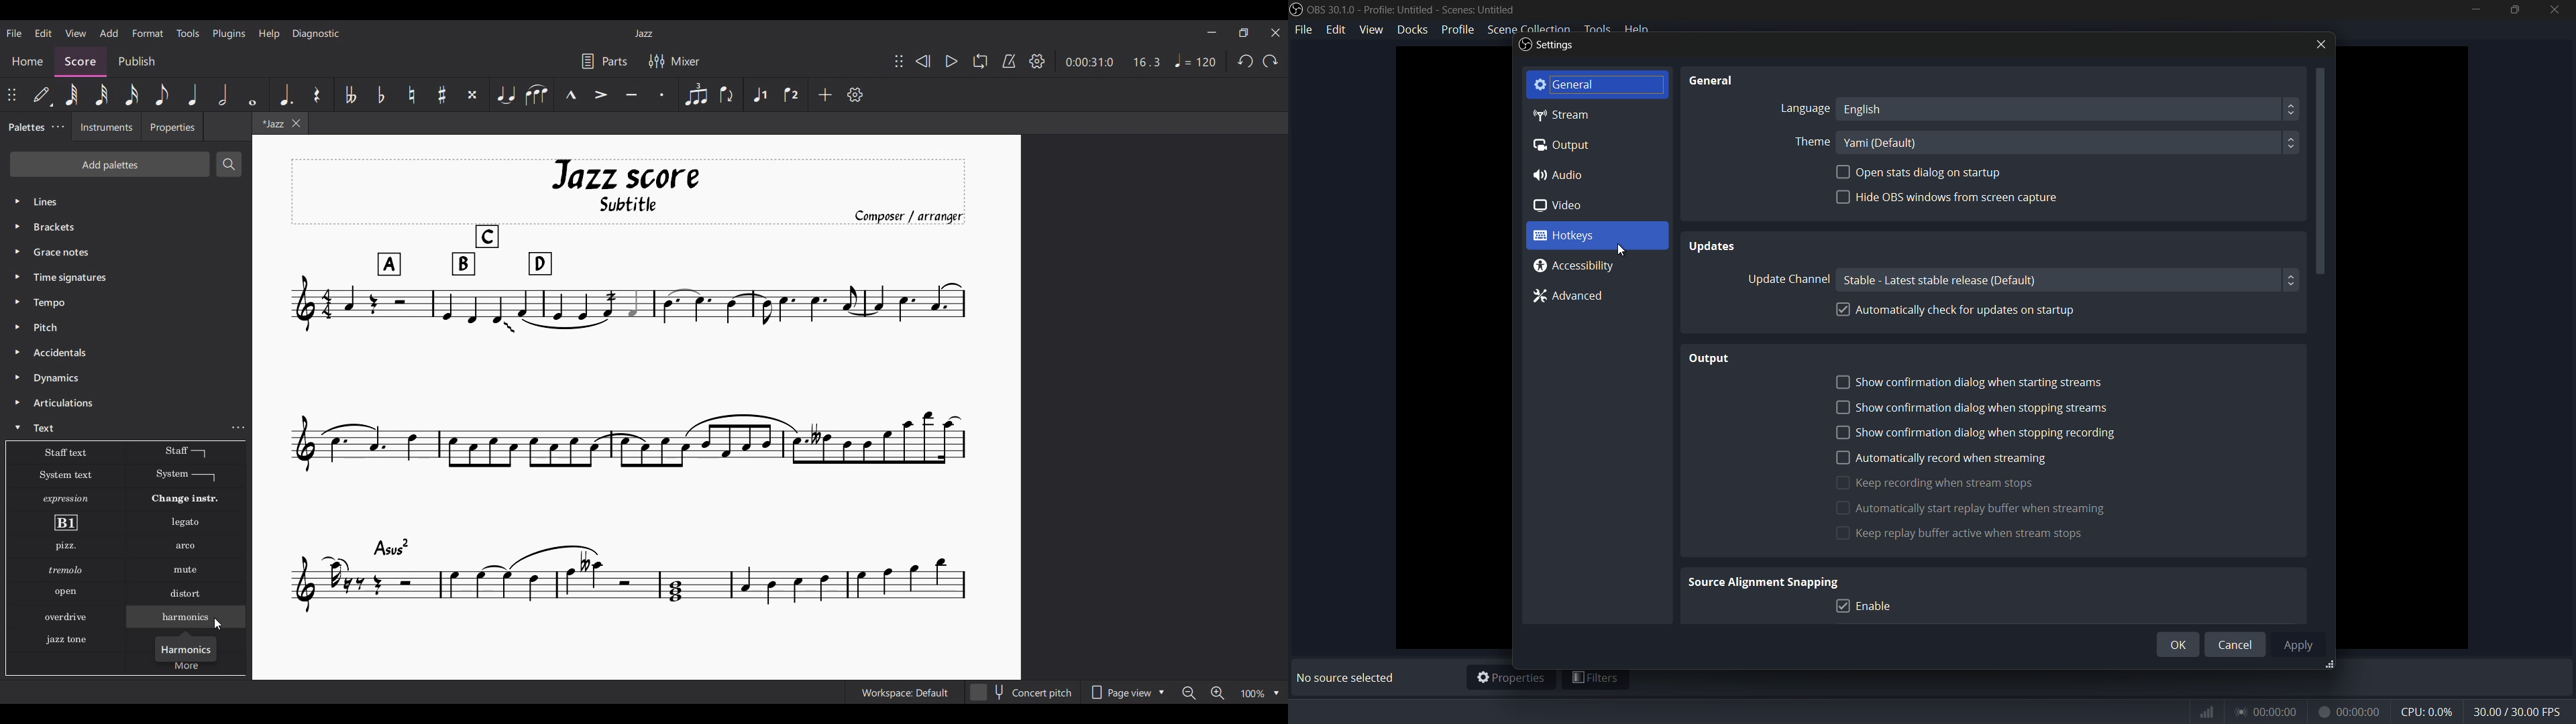 This screenshot has width=2576, height=728. I want to click on audio, so click(1556, 176).